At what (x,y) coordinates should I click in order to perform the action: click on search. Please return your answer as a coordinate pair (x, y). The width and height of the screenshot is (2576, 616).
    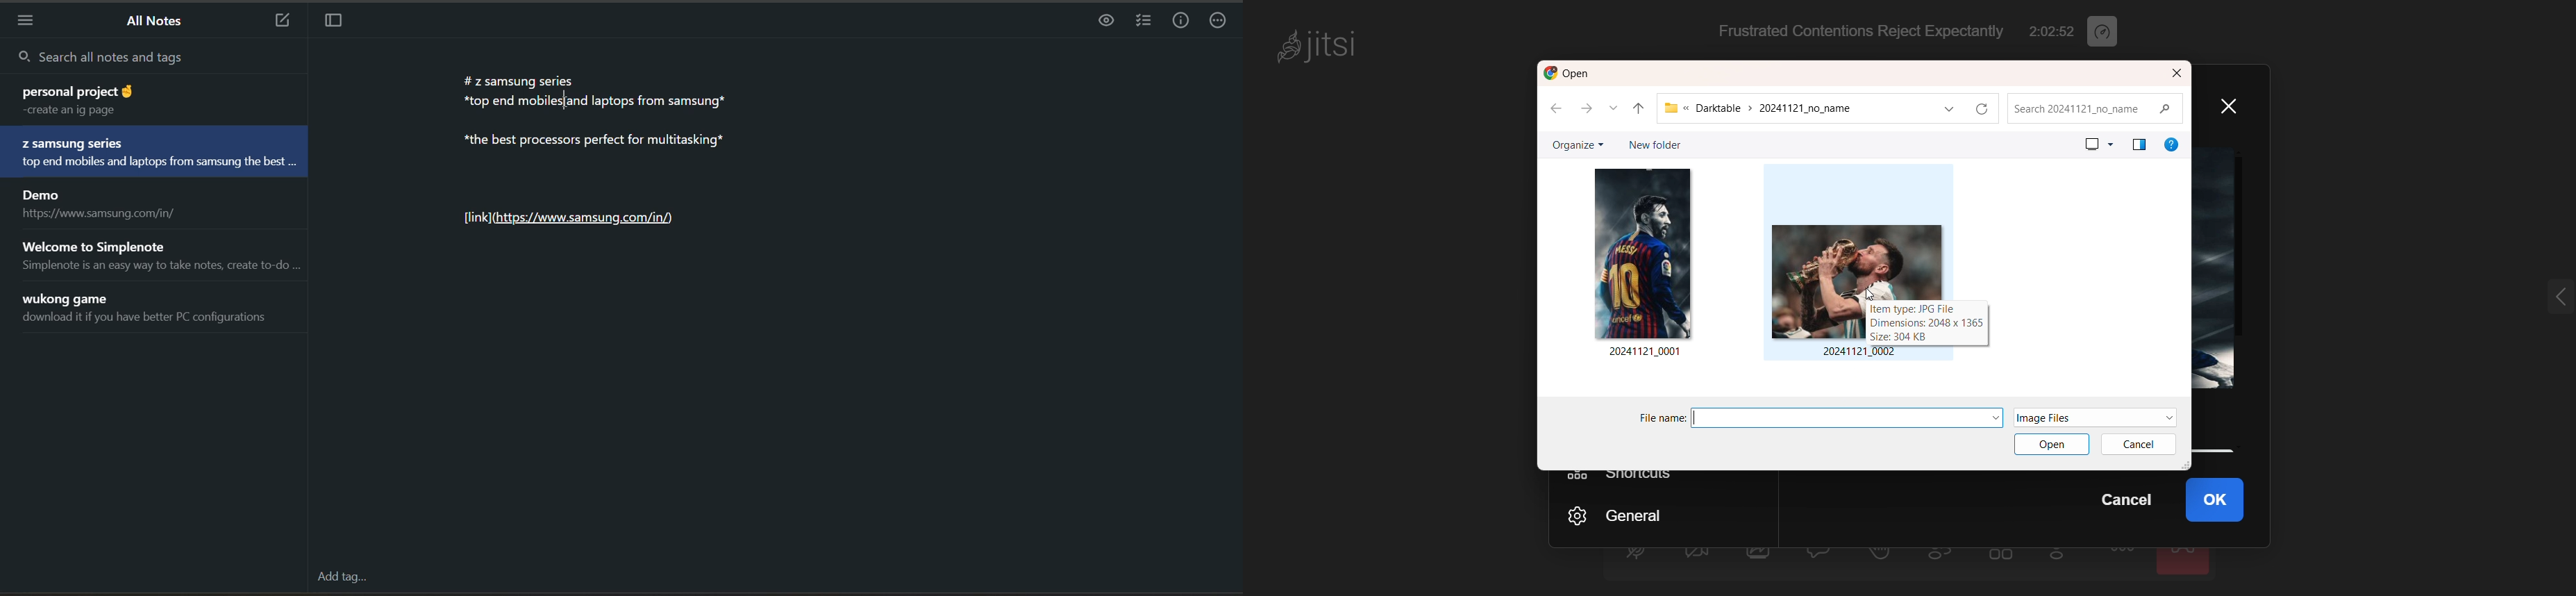
    Looking at the image, I should click on (152, 56).